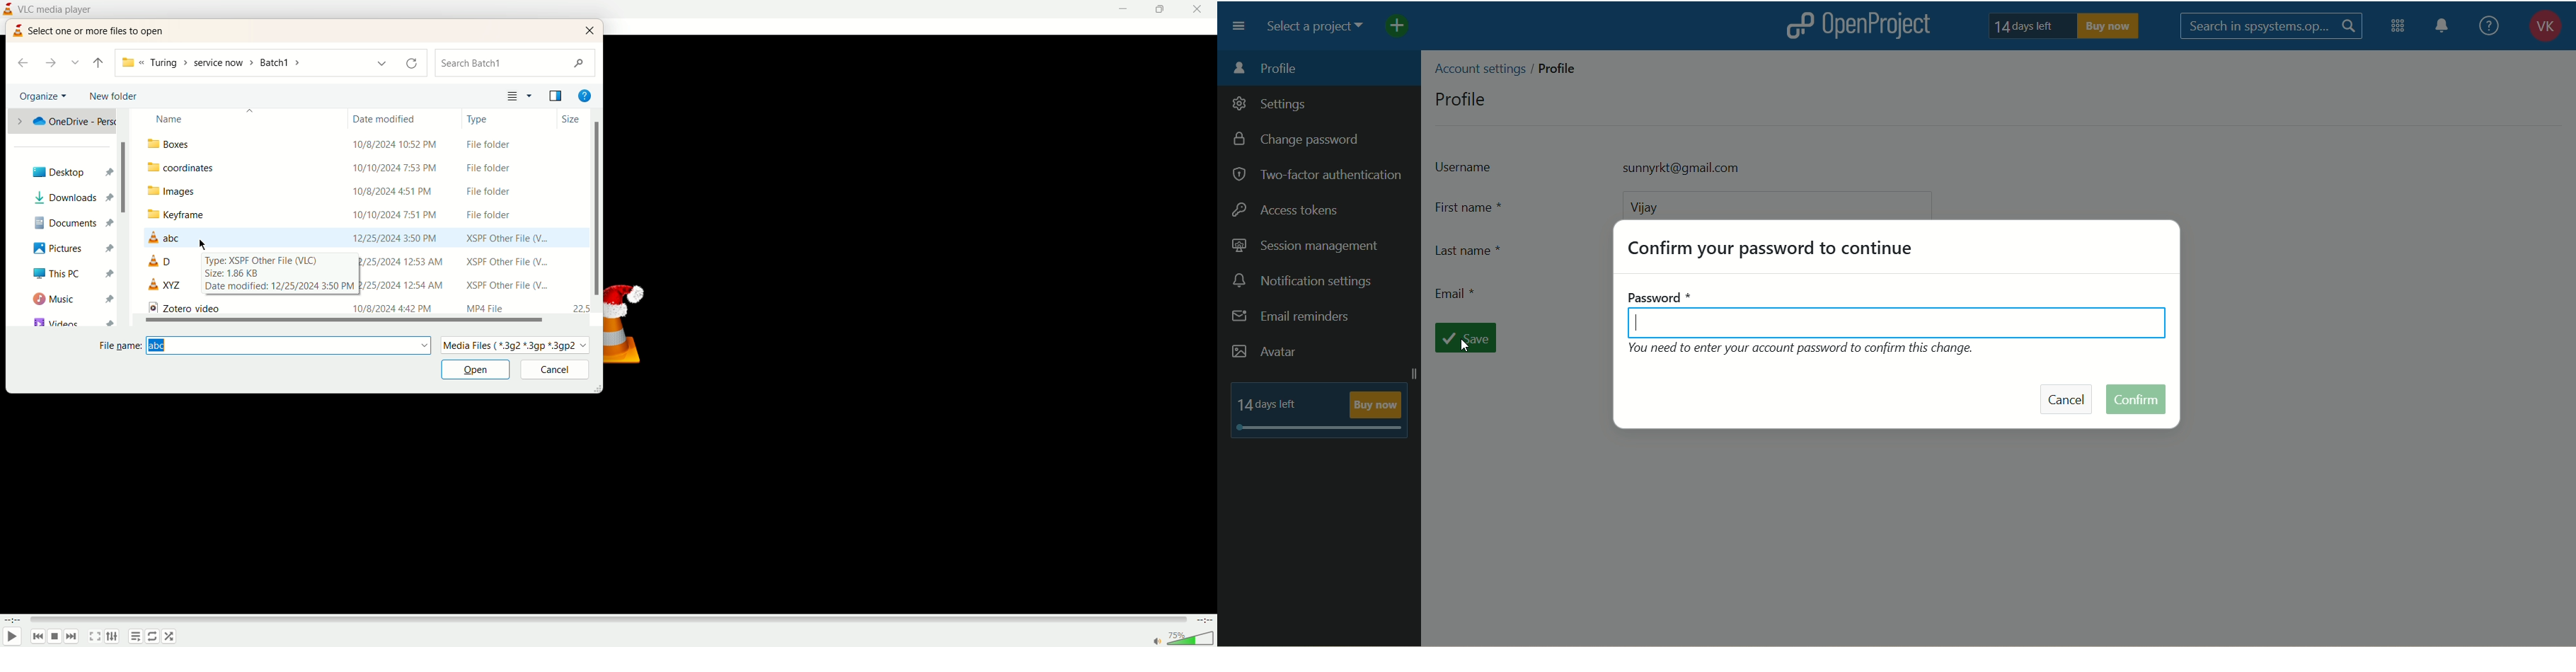 The height and width of the screenshot is (672, 2576). I want to click on downloads, so click(70, 199).